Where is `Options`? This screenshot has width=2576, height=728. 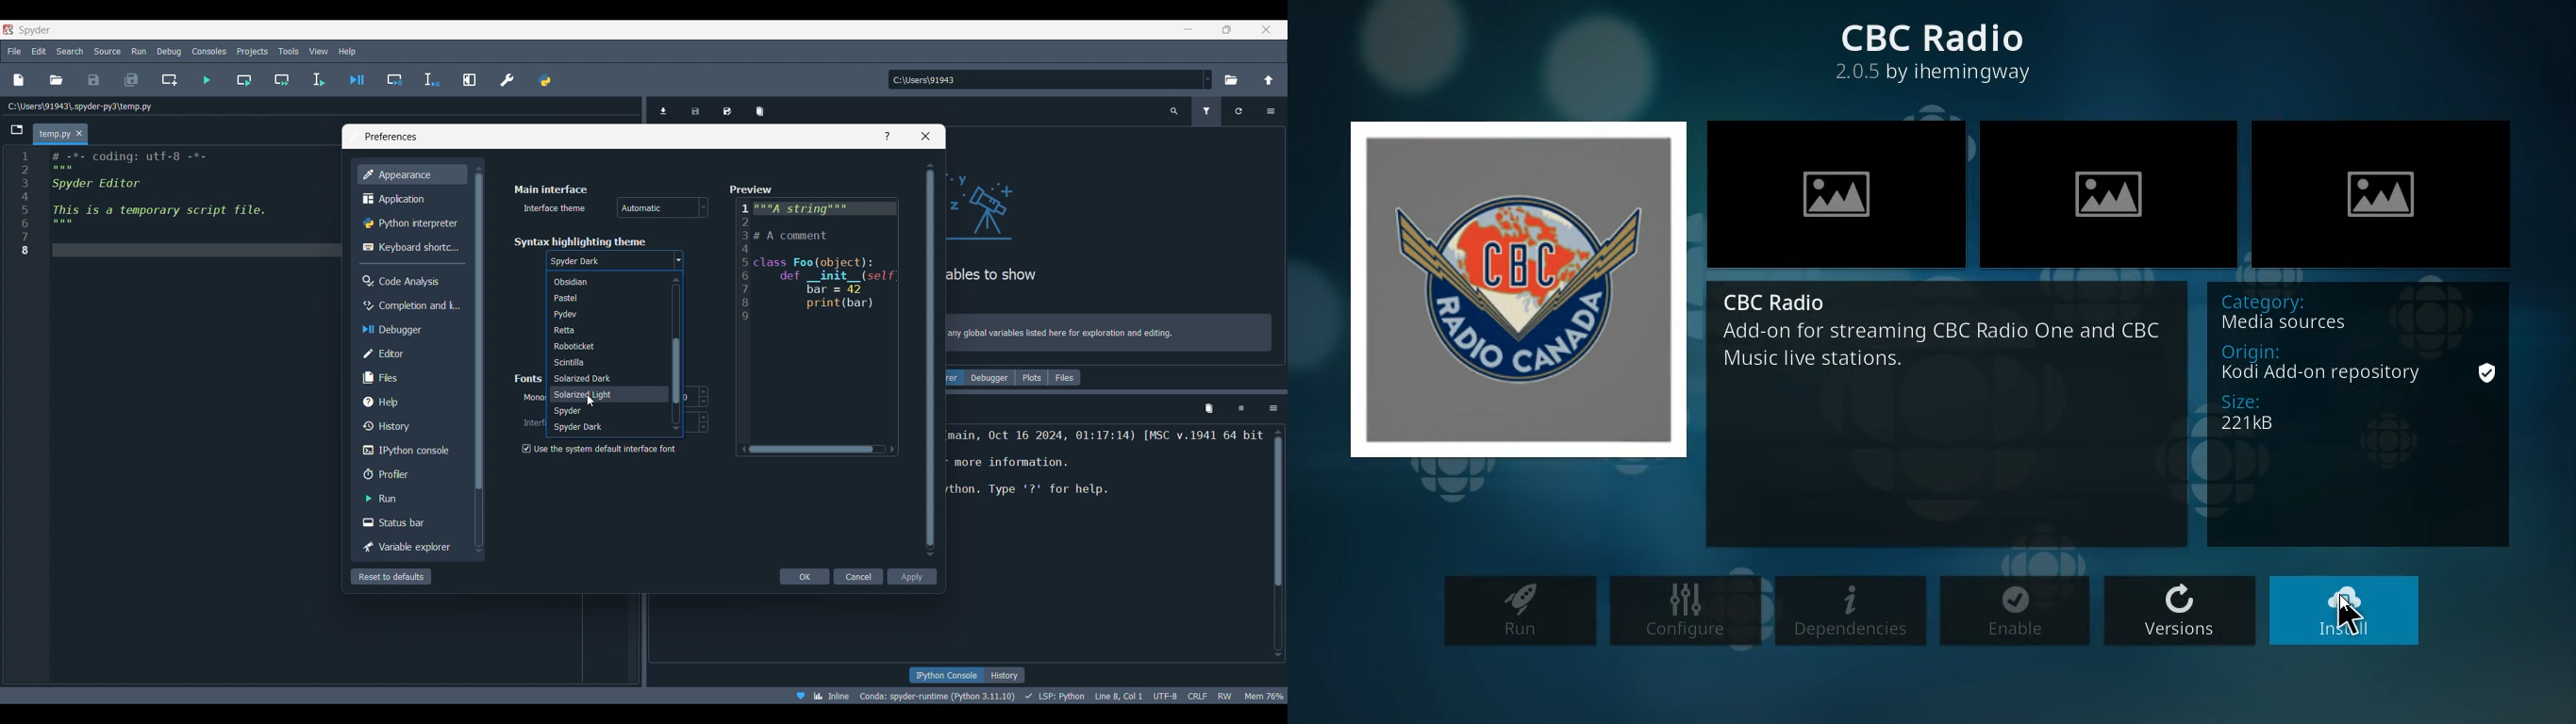 Options is located at coordinates (1274, 409).